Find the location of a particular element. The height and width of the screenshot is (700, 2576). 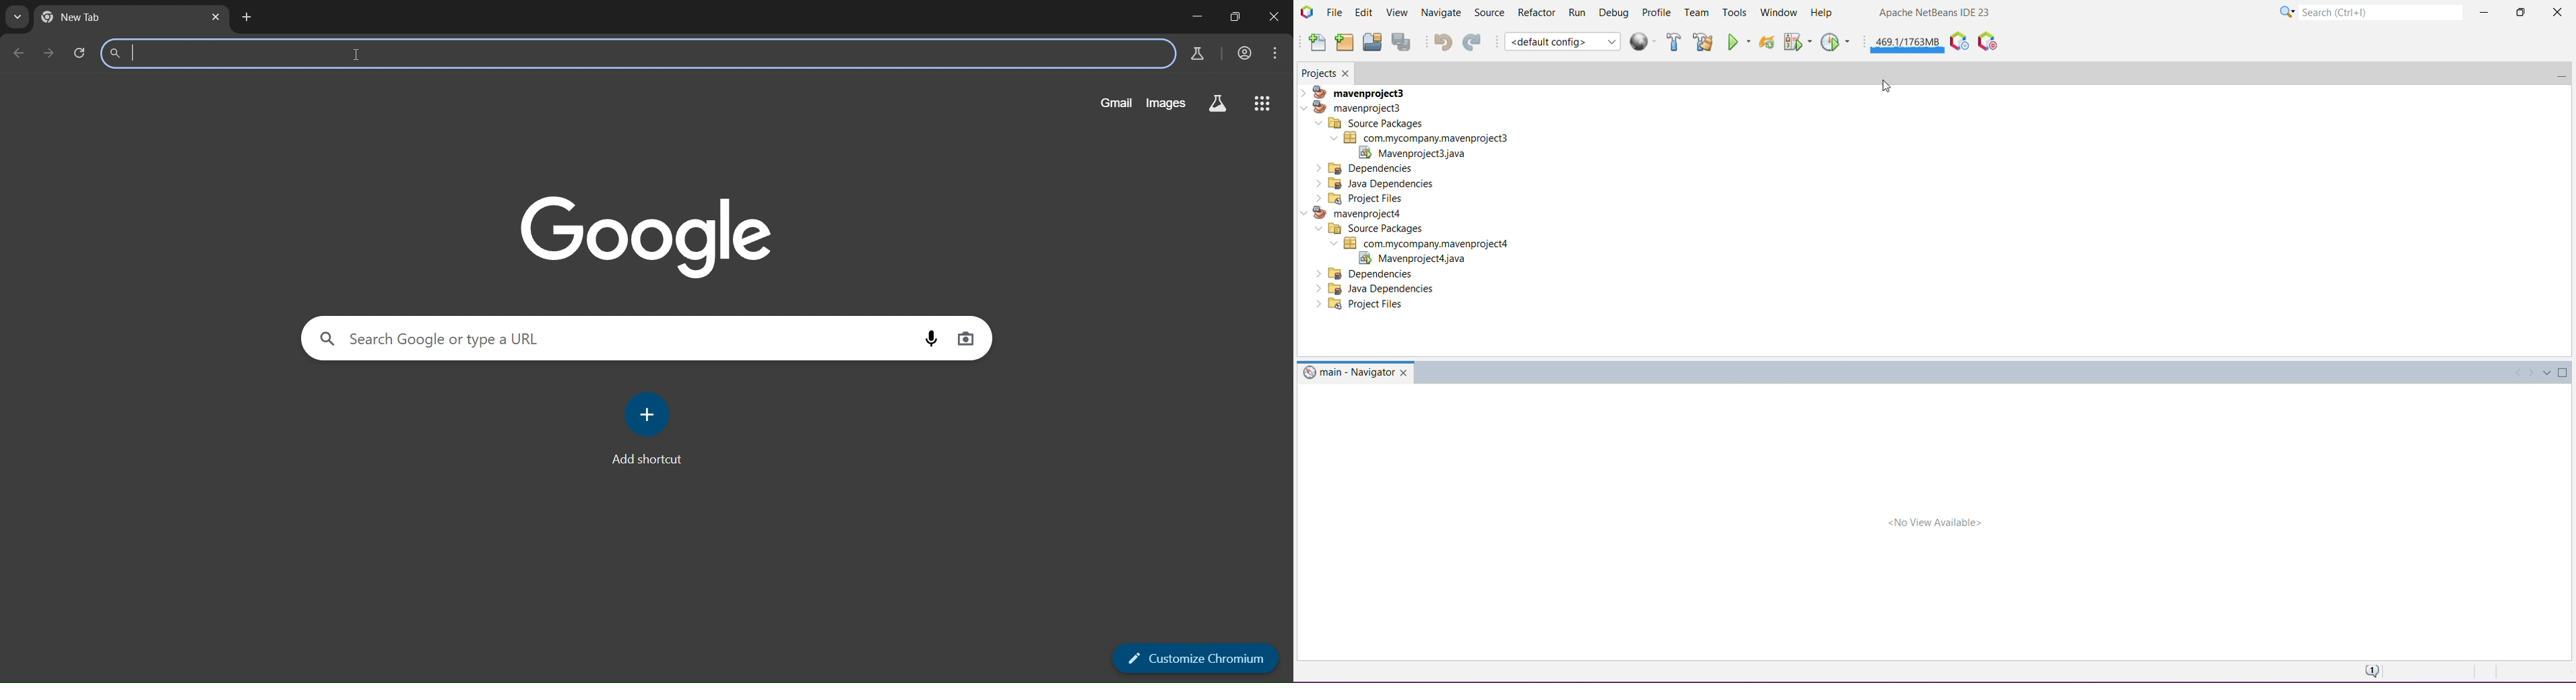

Search is located at coordinates (2381, 11).